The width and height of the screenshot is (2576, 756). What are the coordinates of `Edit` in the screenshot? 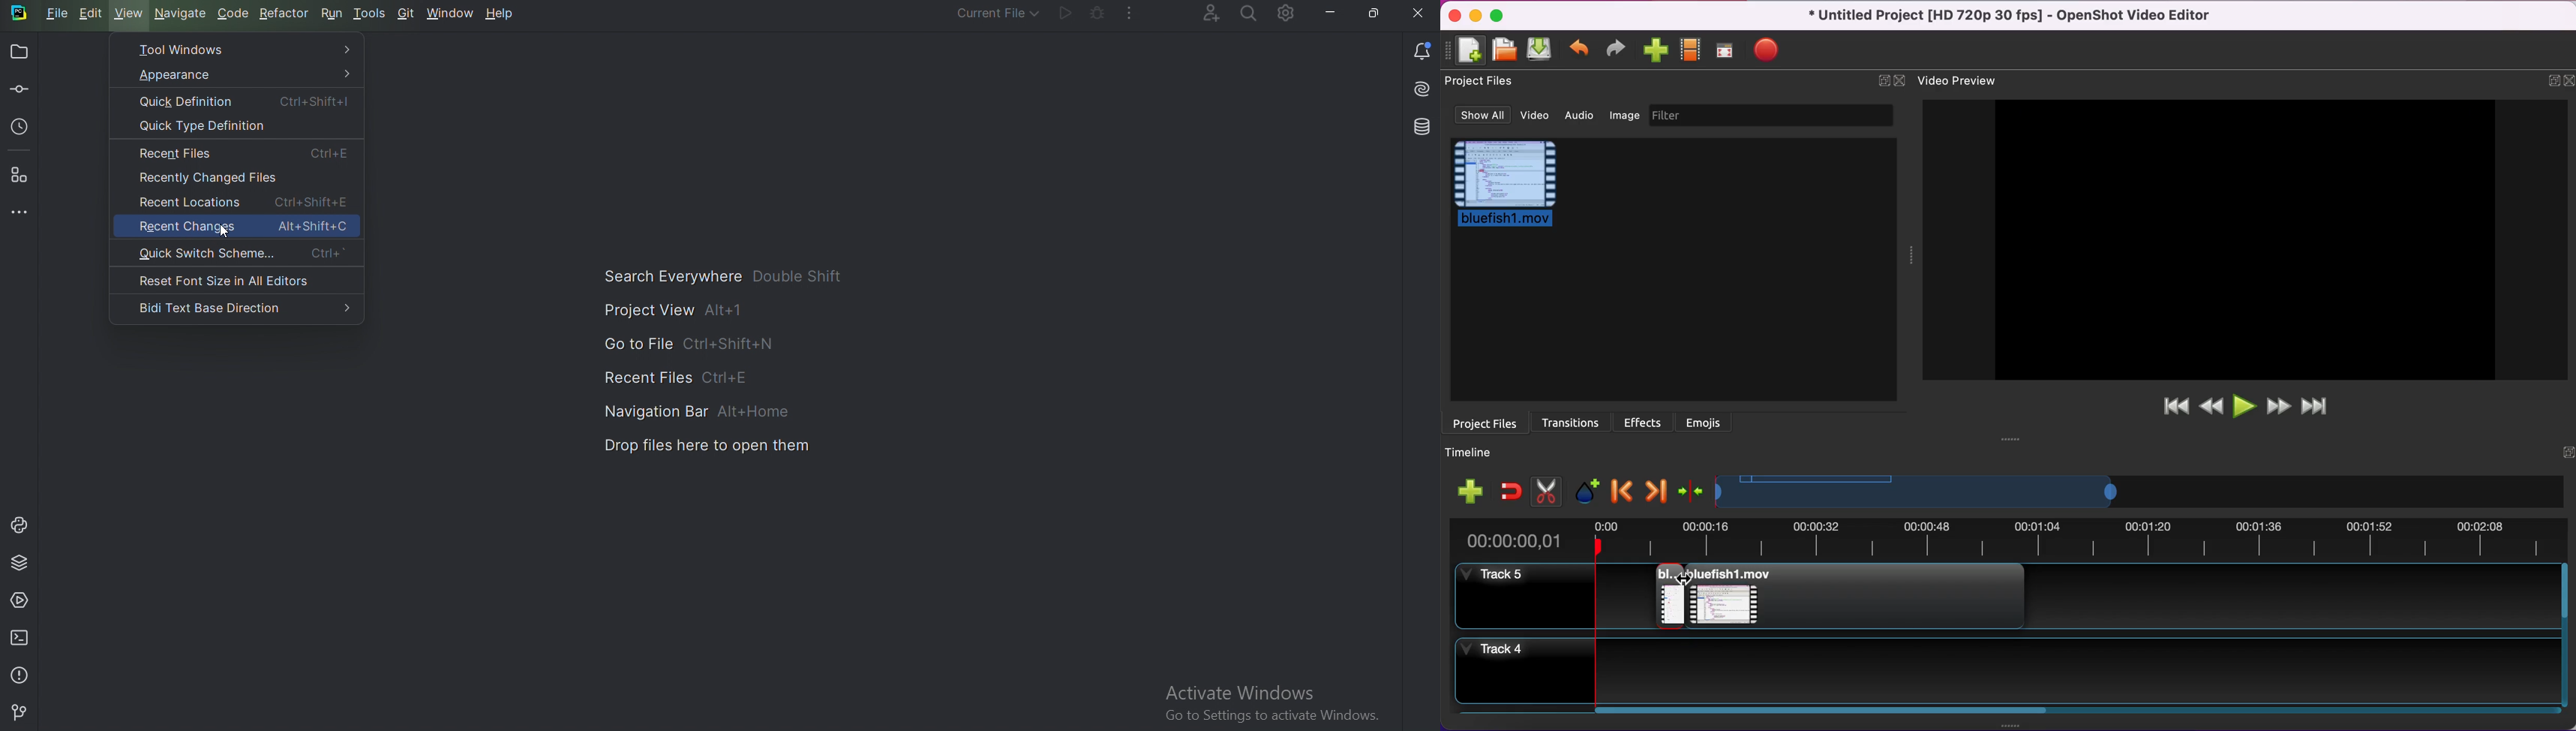 It's located at (91, 14).